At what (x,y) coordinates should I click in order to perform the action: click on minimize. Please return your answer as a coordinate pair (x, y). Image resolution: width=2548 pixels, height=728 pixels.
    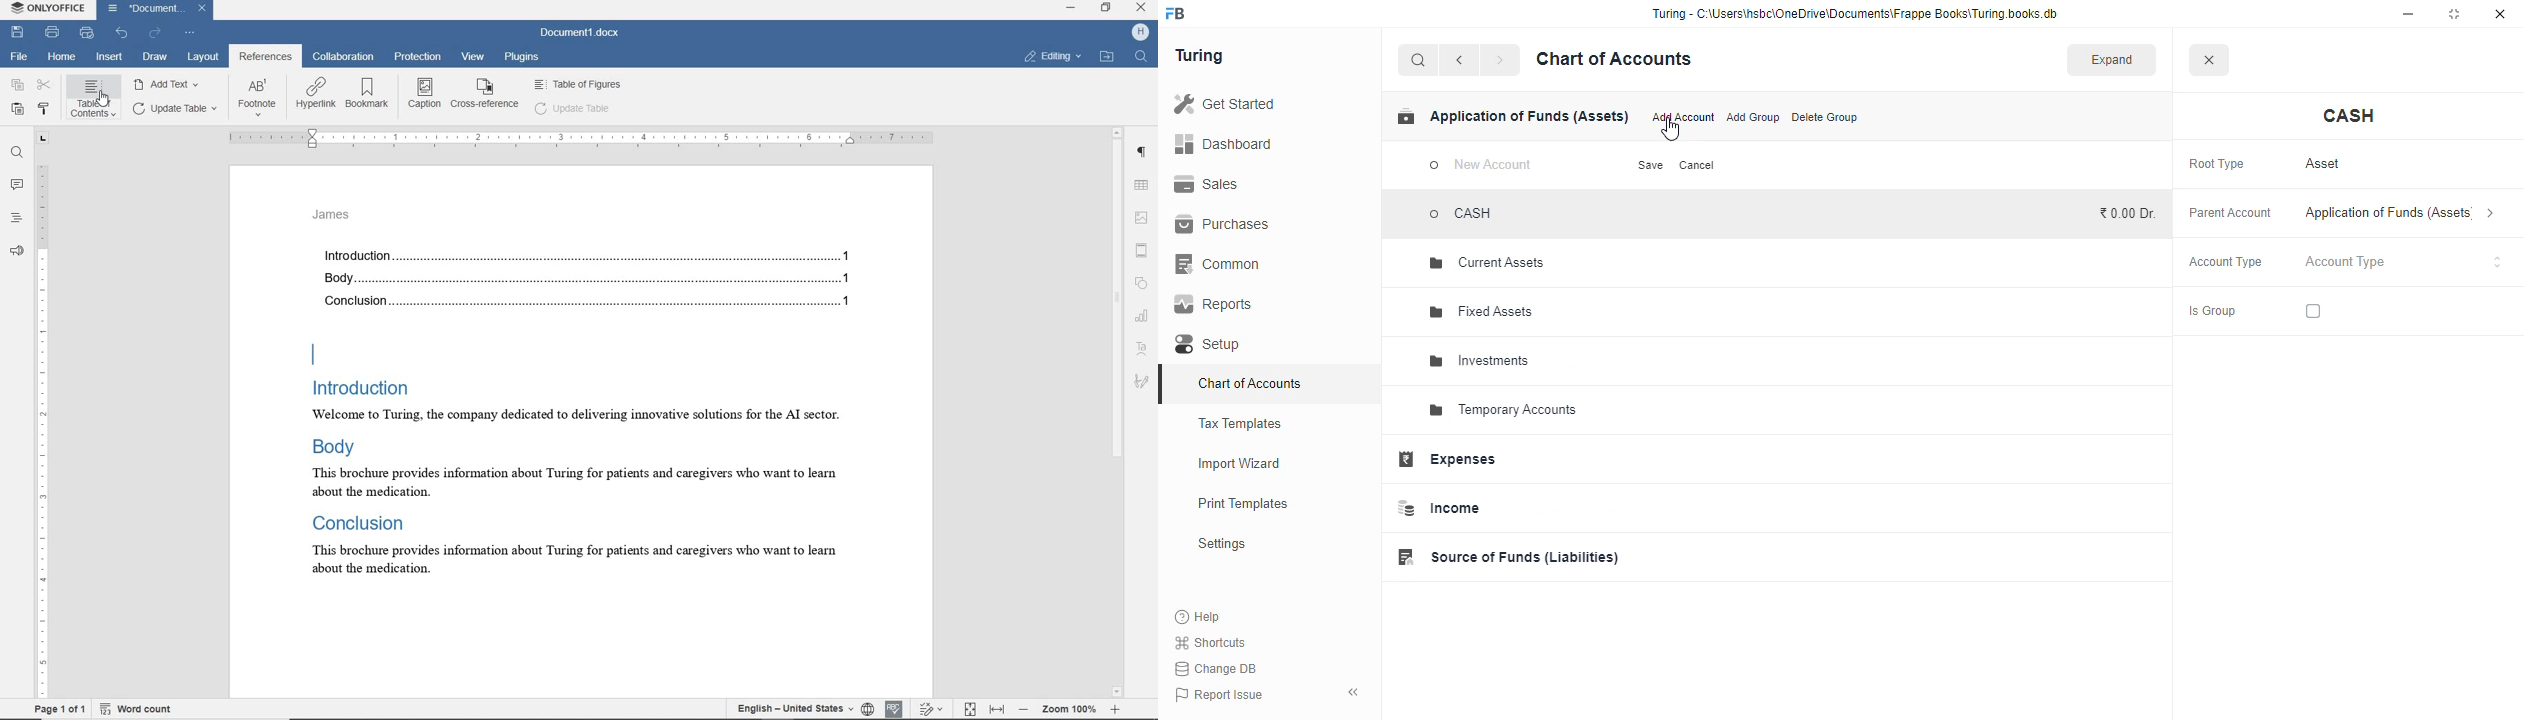
    Looking at the image, I should click on (1074, 9).